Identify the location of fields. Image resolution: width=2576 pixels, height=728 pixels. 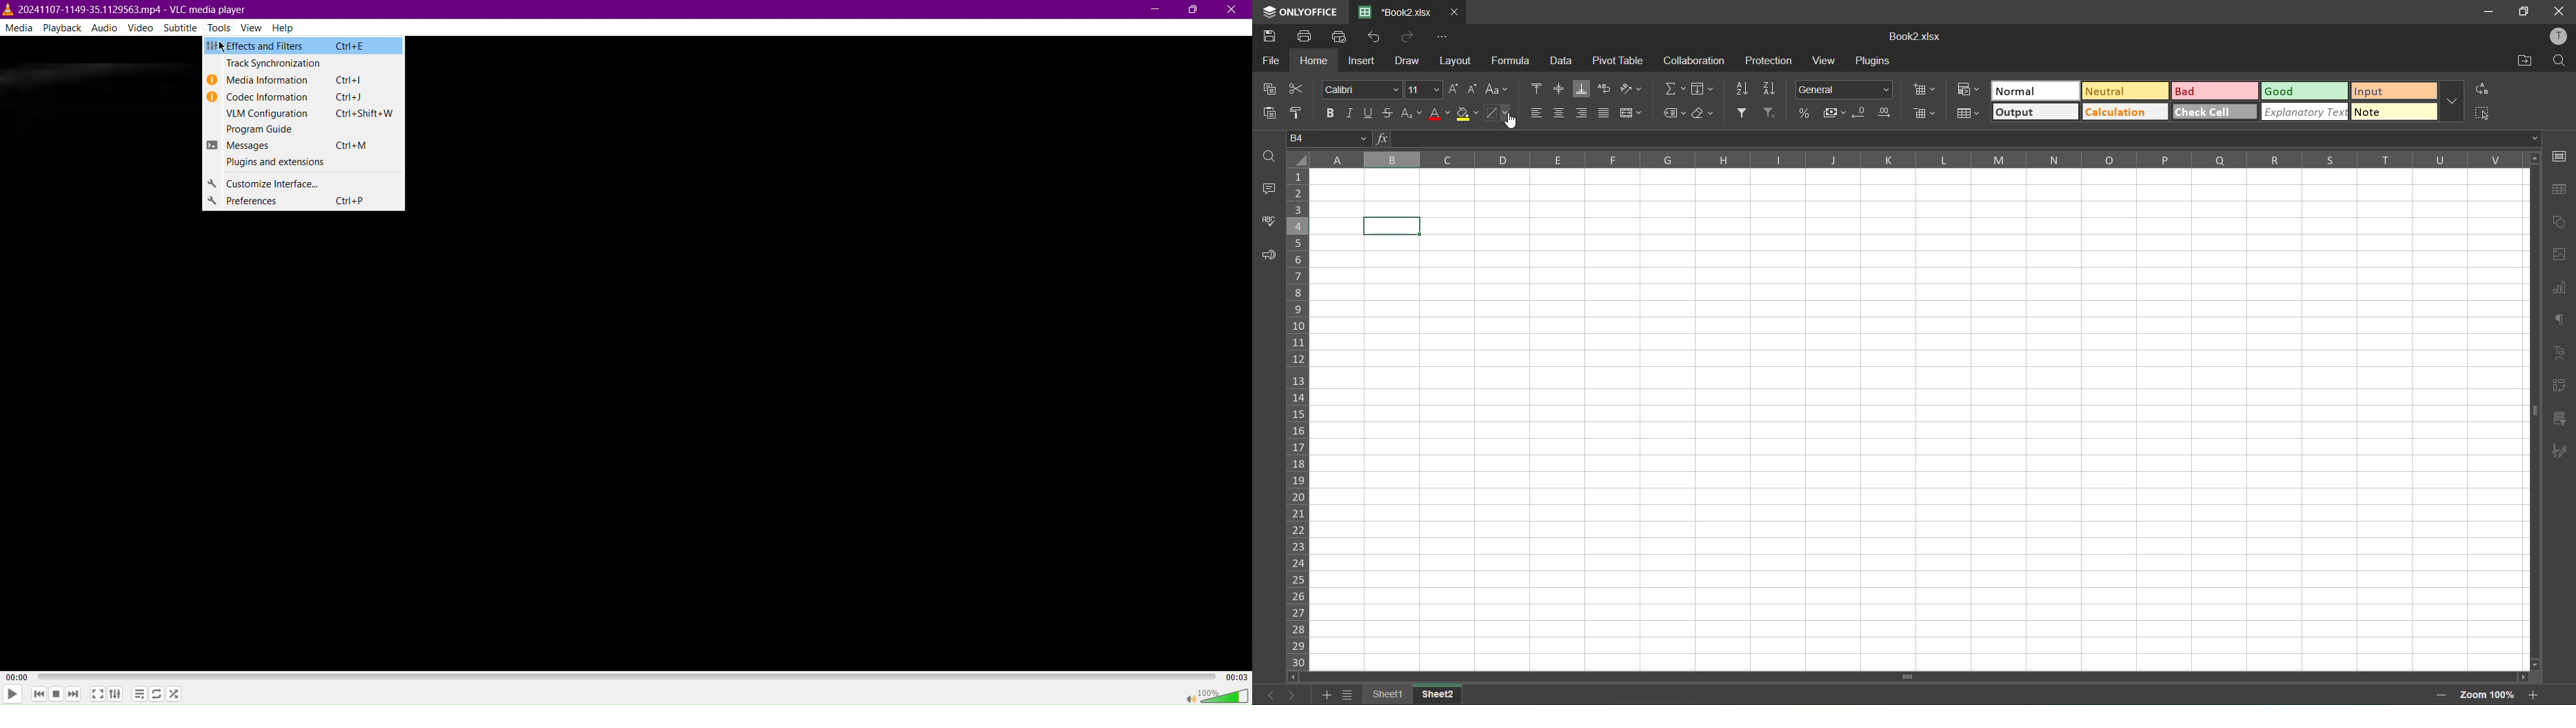
(1703, 88).